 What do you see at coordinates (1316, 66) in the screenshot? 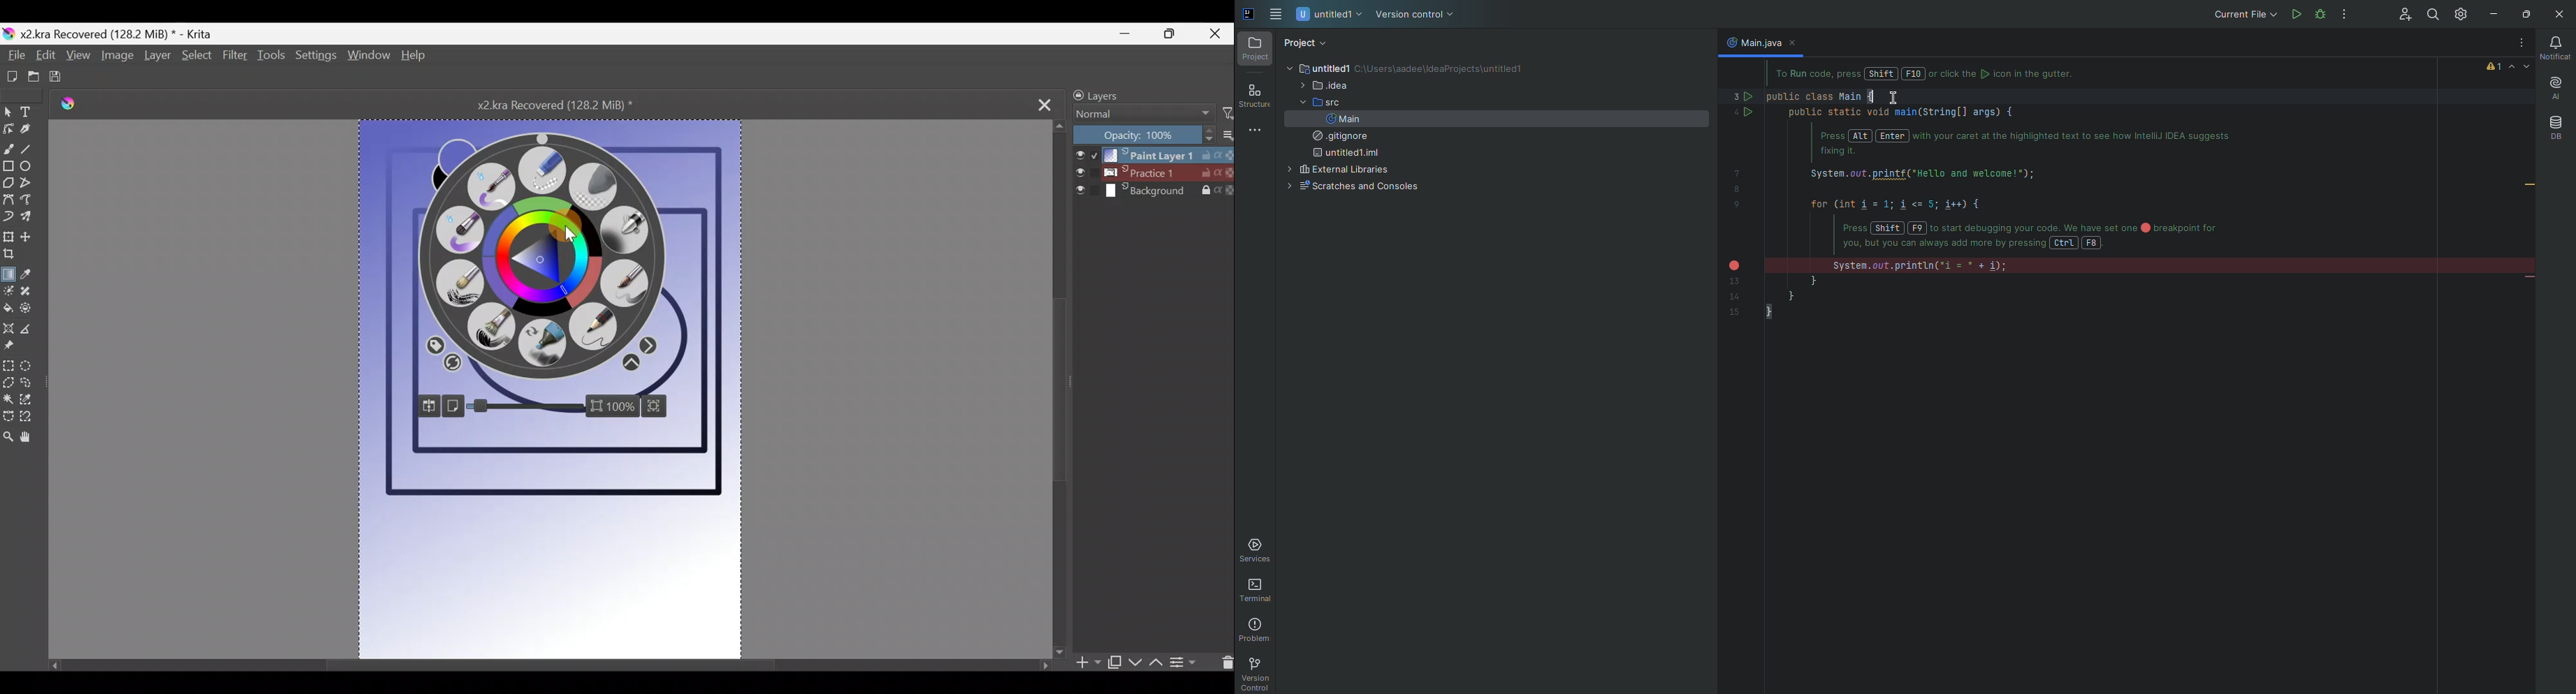
I see `Untitled 1` at bounding box center [1316, 66].